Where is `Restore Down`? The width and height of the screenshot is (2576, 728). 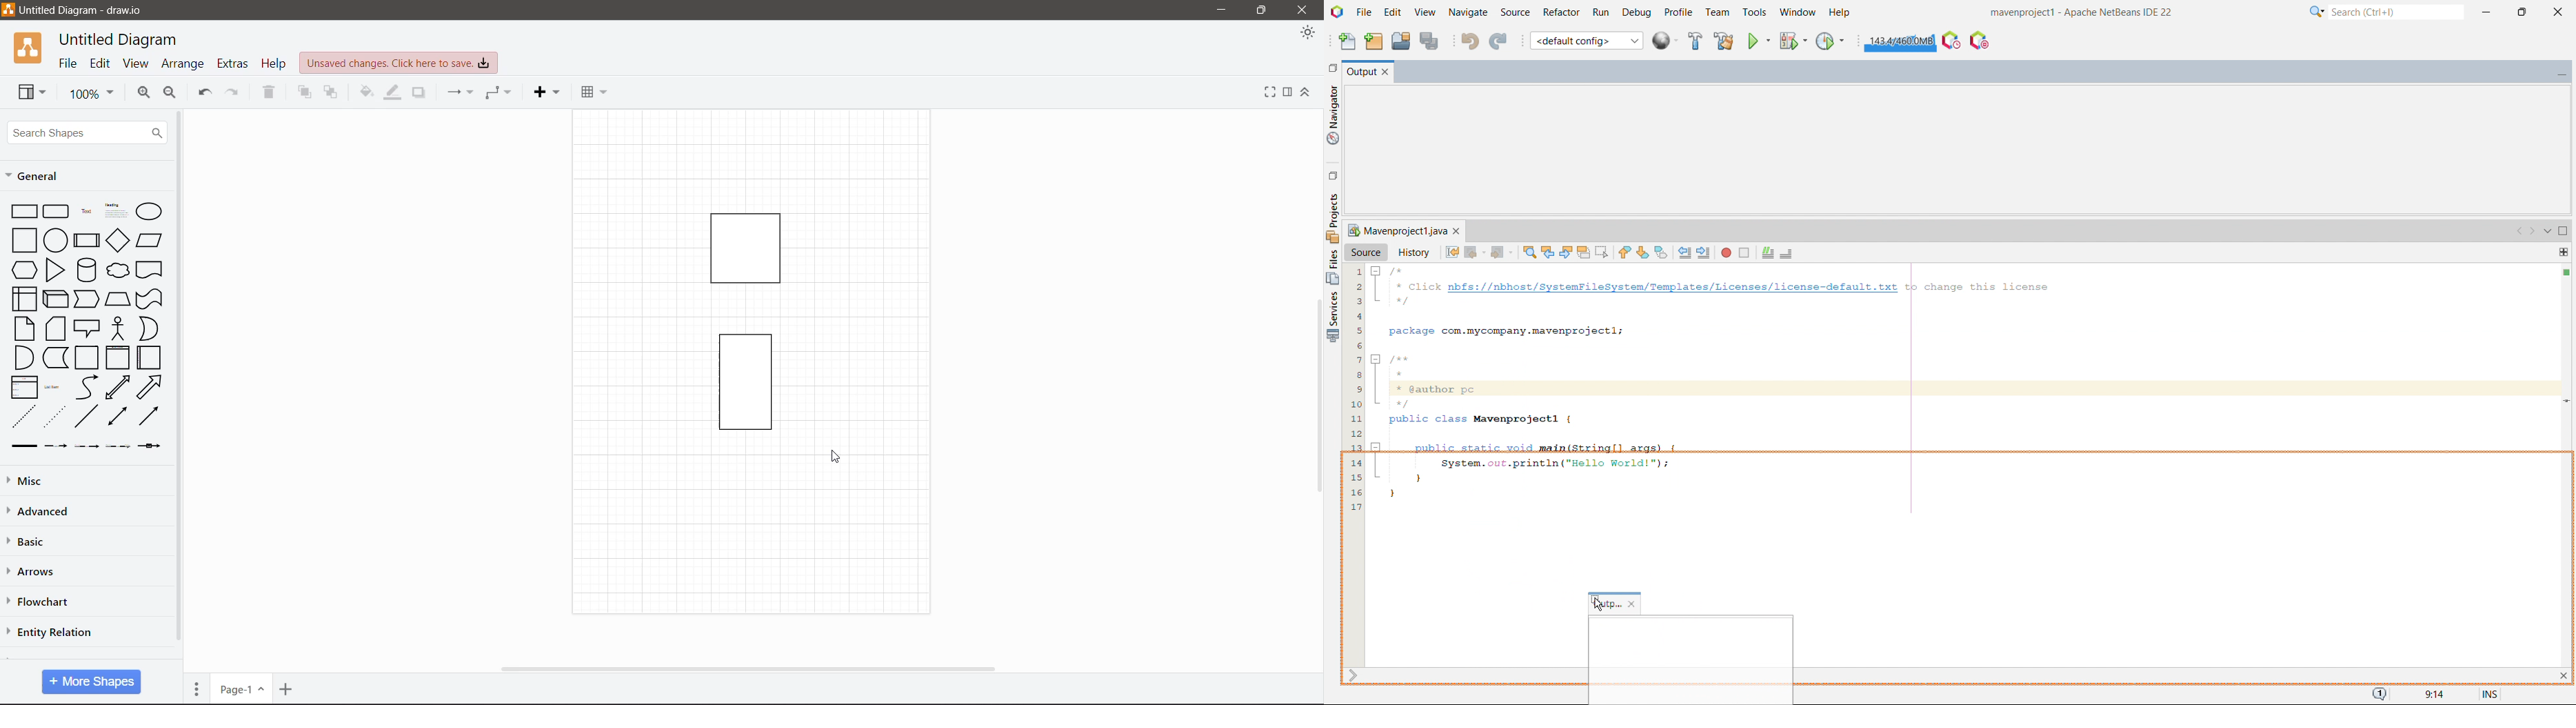
Restore Down is located at coordinates (1262, 10).